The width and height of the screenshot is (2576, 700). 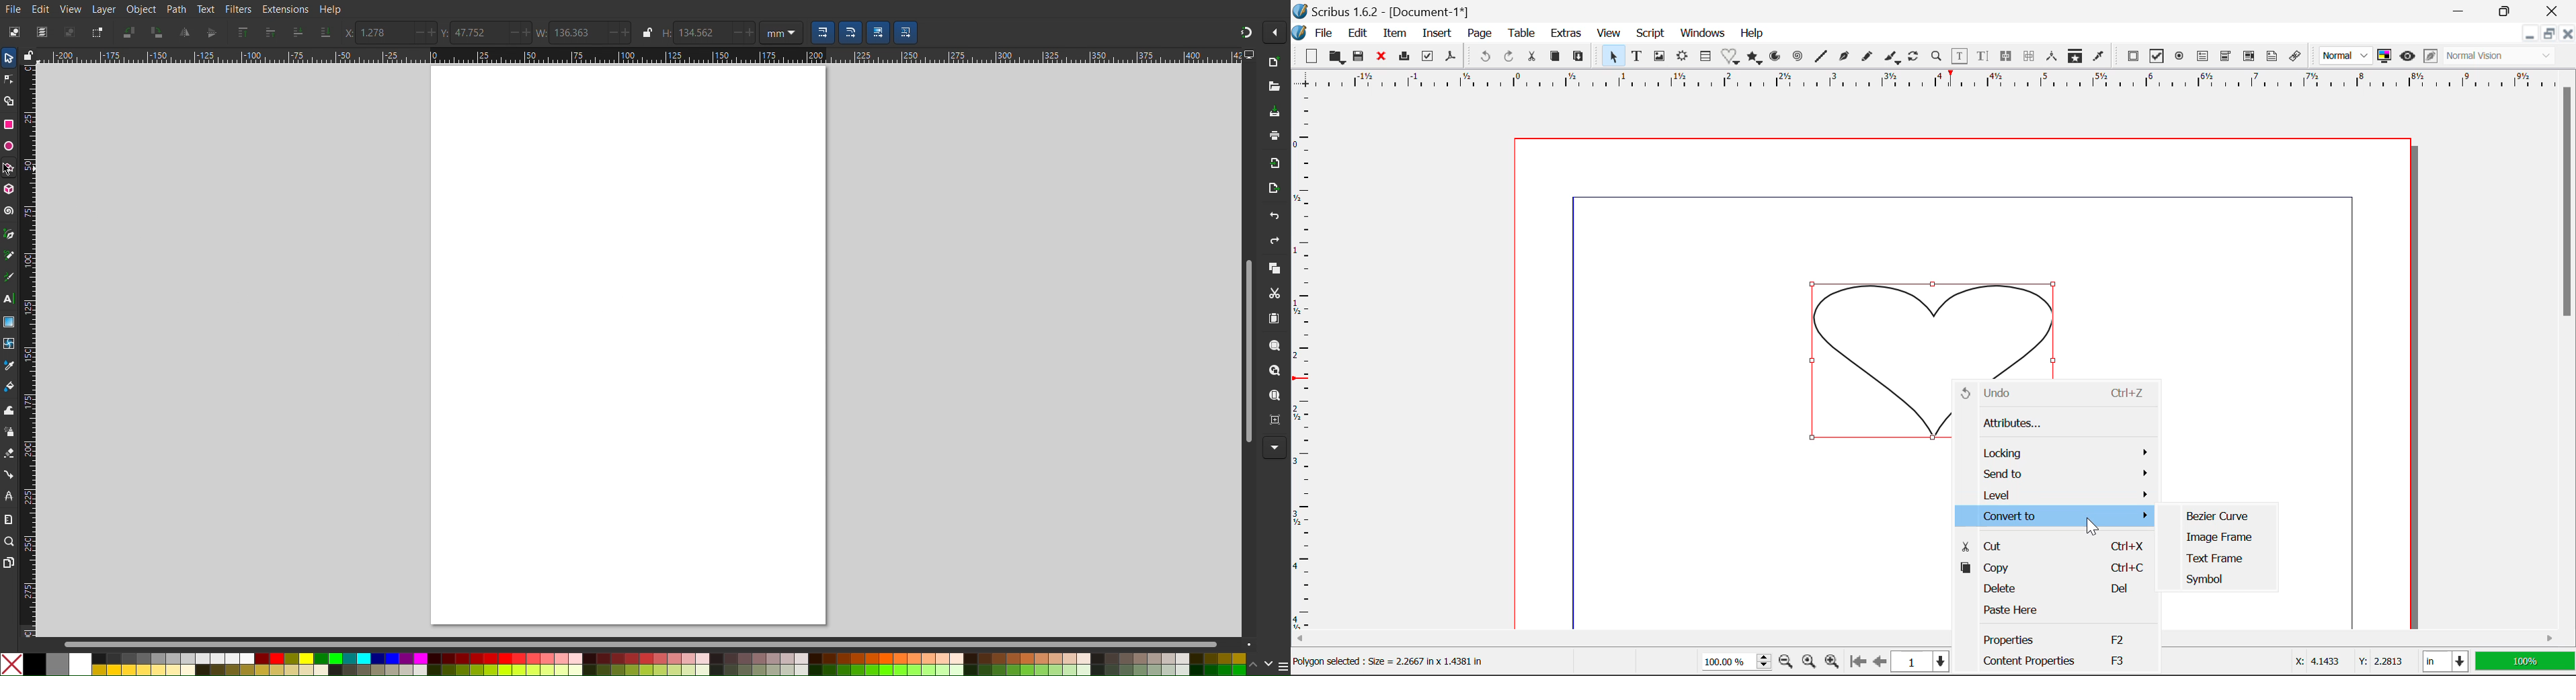 I want to click on Previous, so click(x=1881, y=663).